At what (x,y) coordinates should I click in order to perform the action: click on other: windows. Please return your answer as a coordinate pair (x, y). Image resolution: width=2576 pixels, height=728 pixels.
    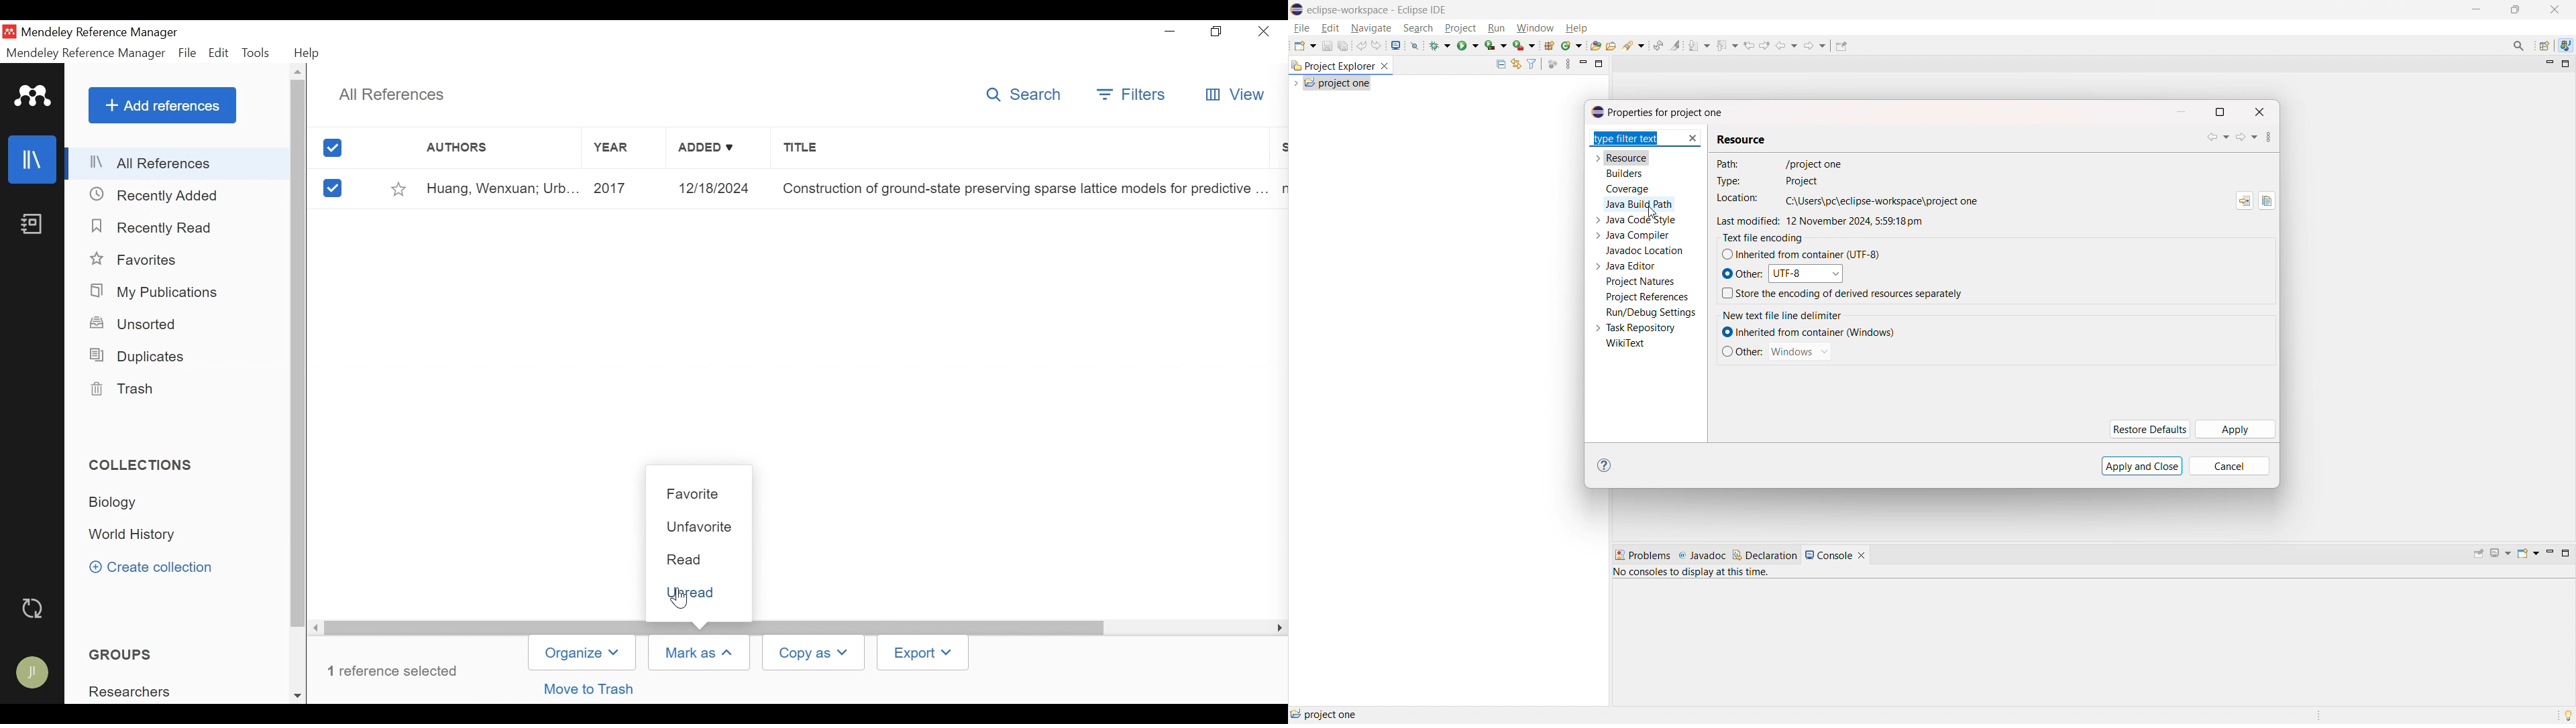
    Looking at the image, I should click on (1776, 351).